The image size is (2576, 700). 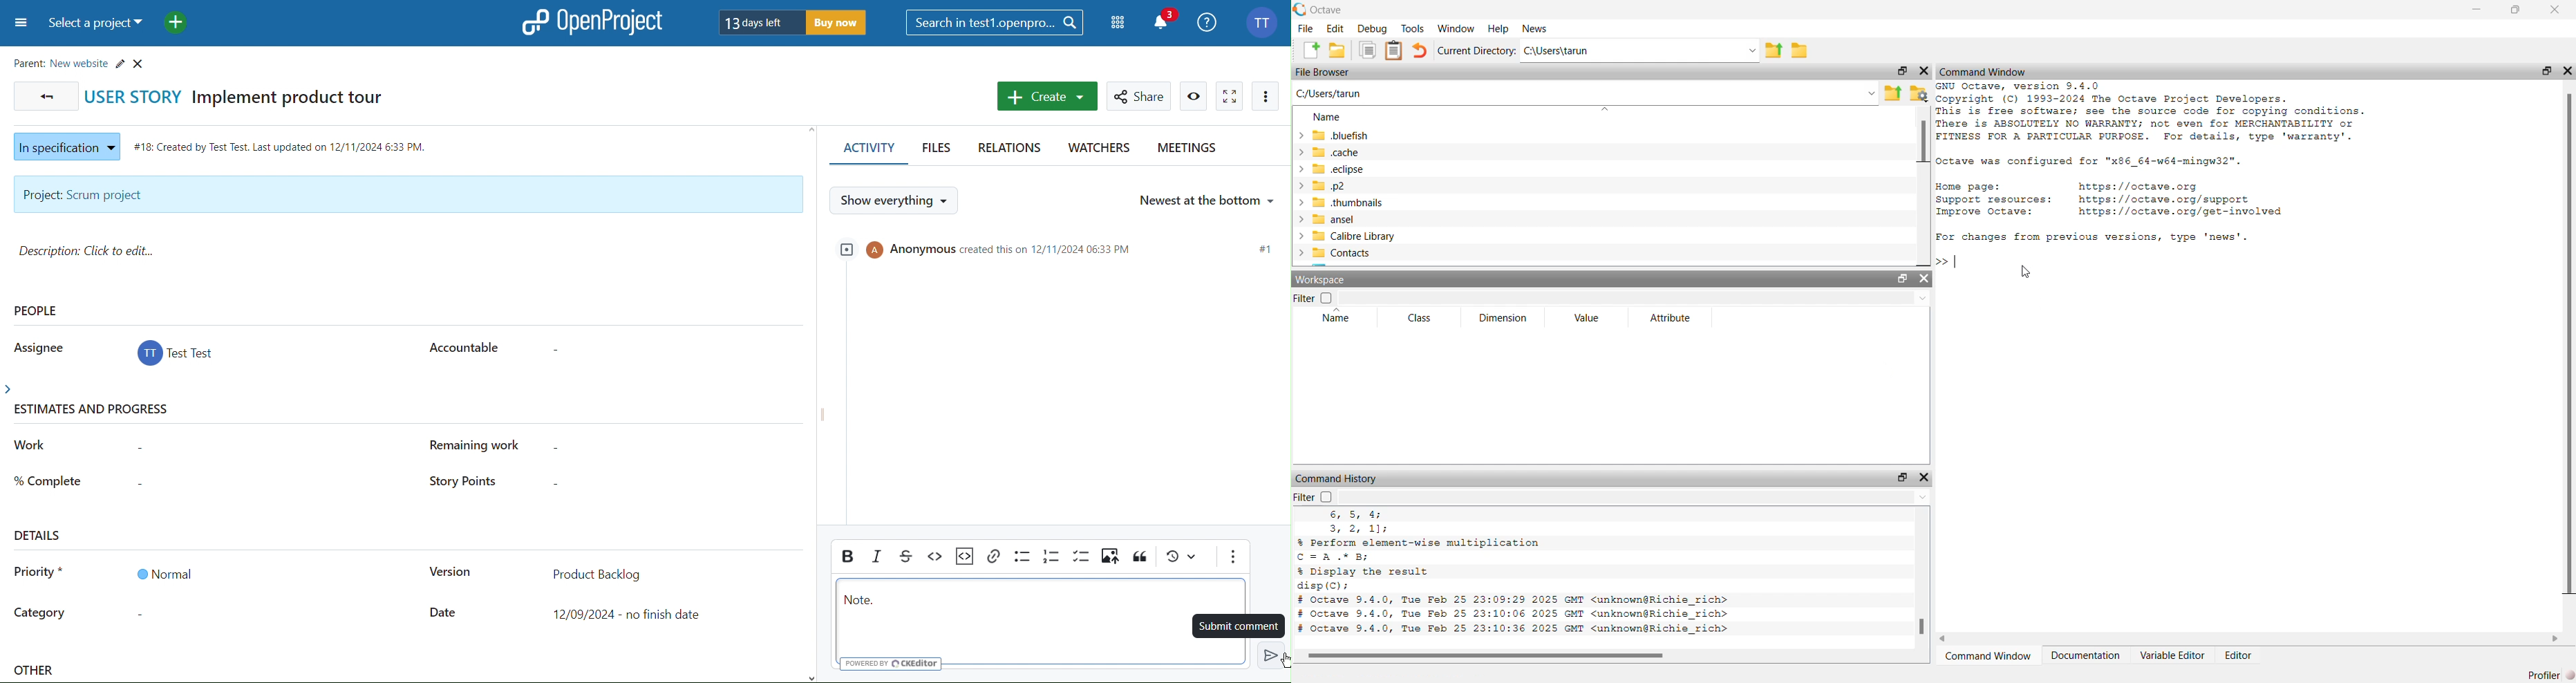 What do you see at coordinates (1046, 96) in the screenshot?
I see `Create` at bounding box center [1046, 96].